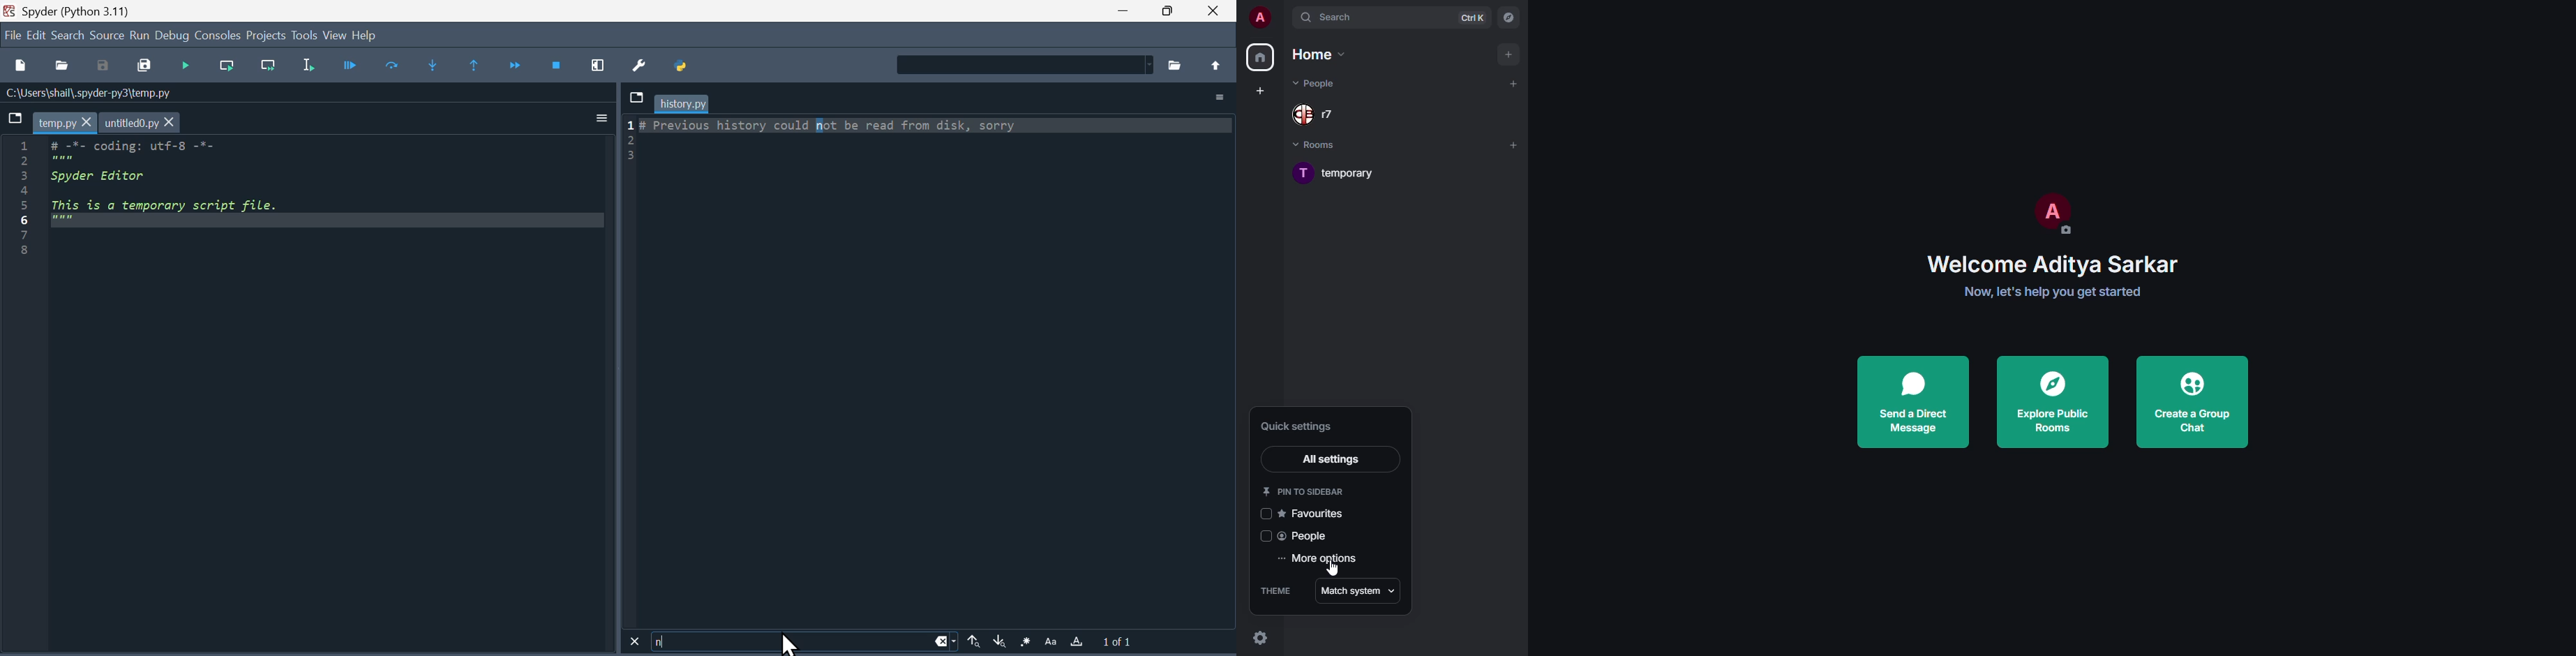 The width and height of the screenshot is (2576, 672). What do you see at coordinates (1354, 173) in the screenshot?
I see `room` at bounding box center [1354, 173].